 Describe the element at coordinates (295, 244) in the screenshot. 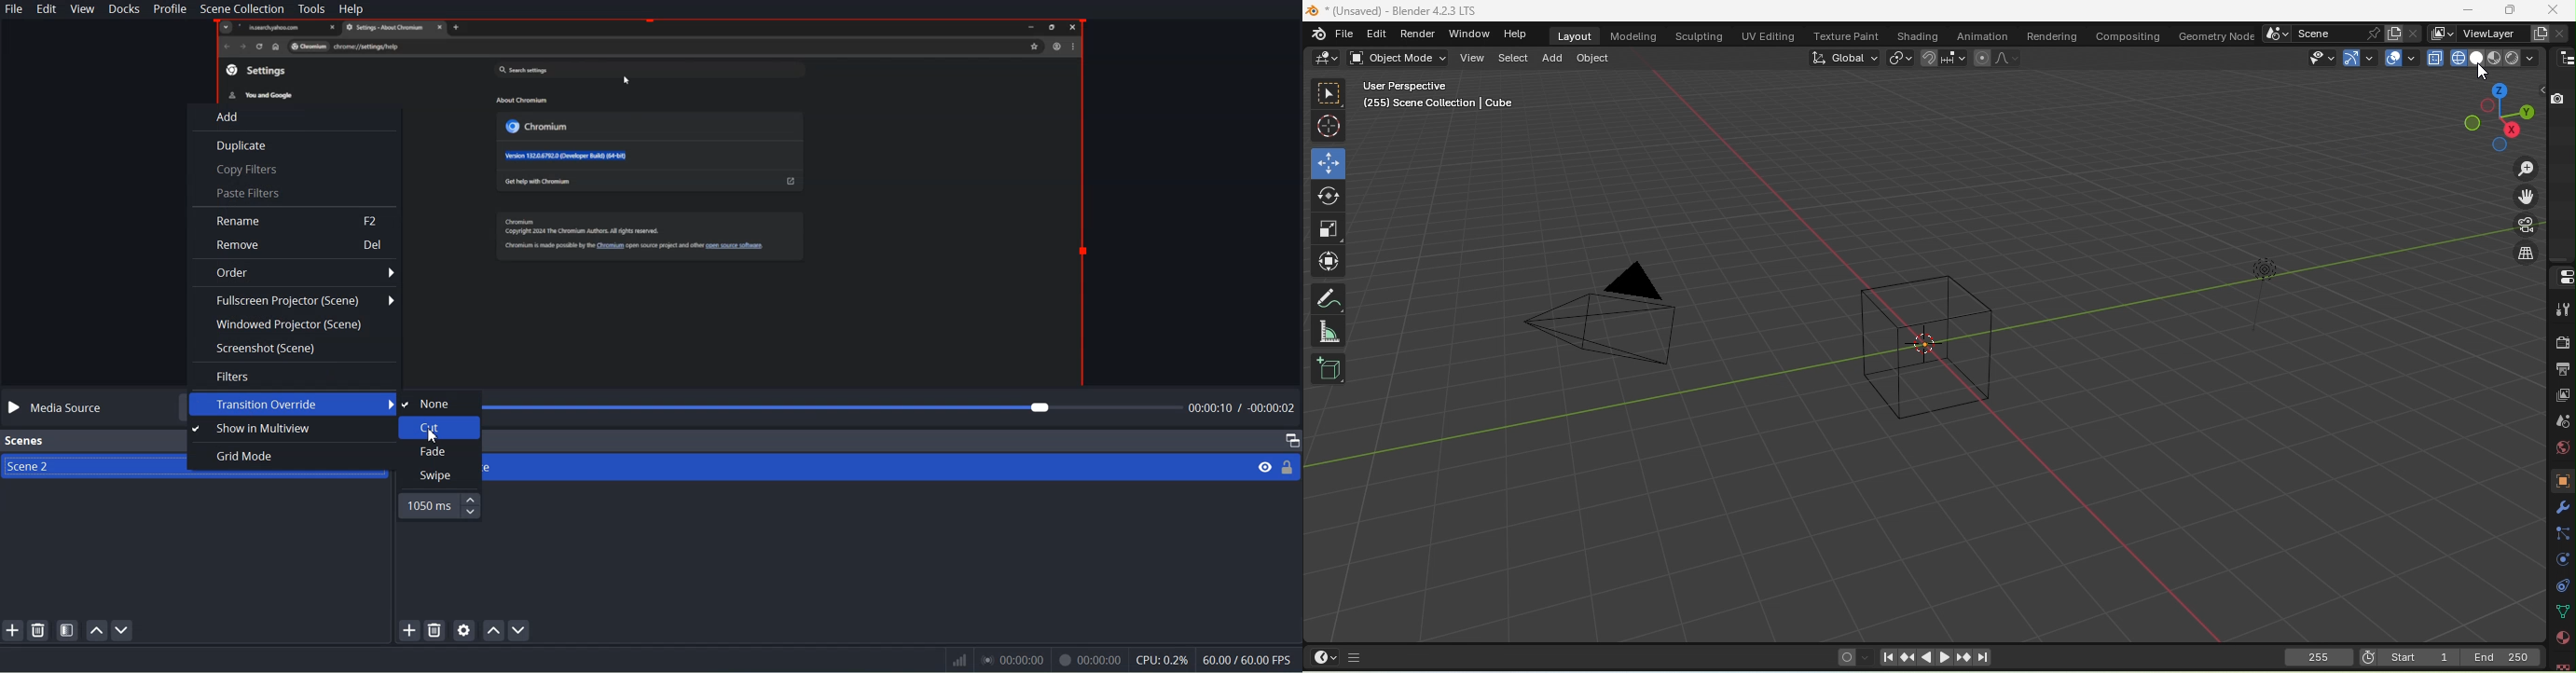

I see `Remove` at that location.